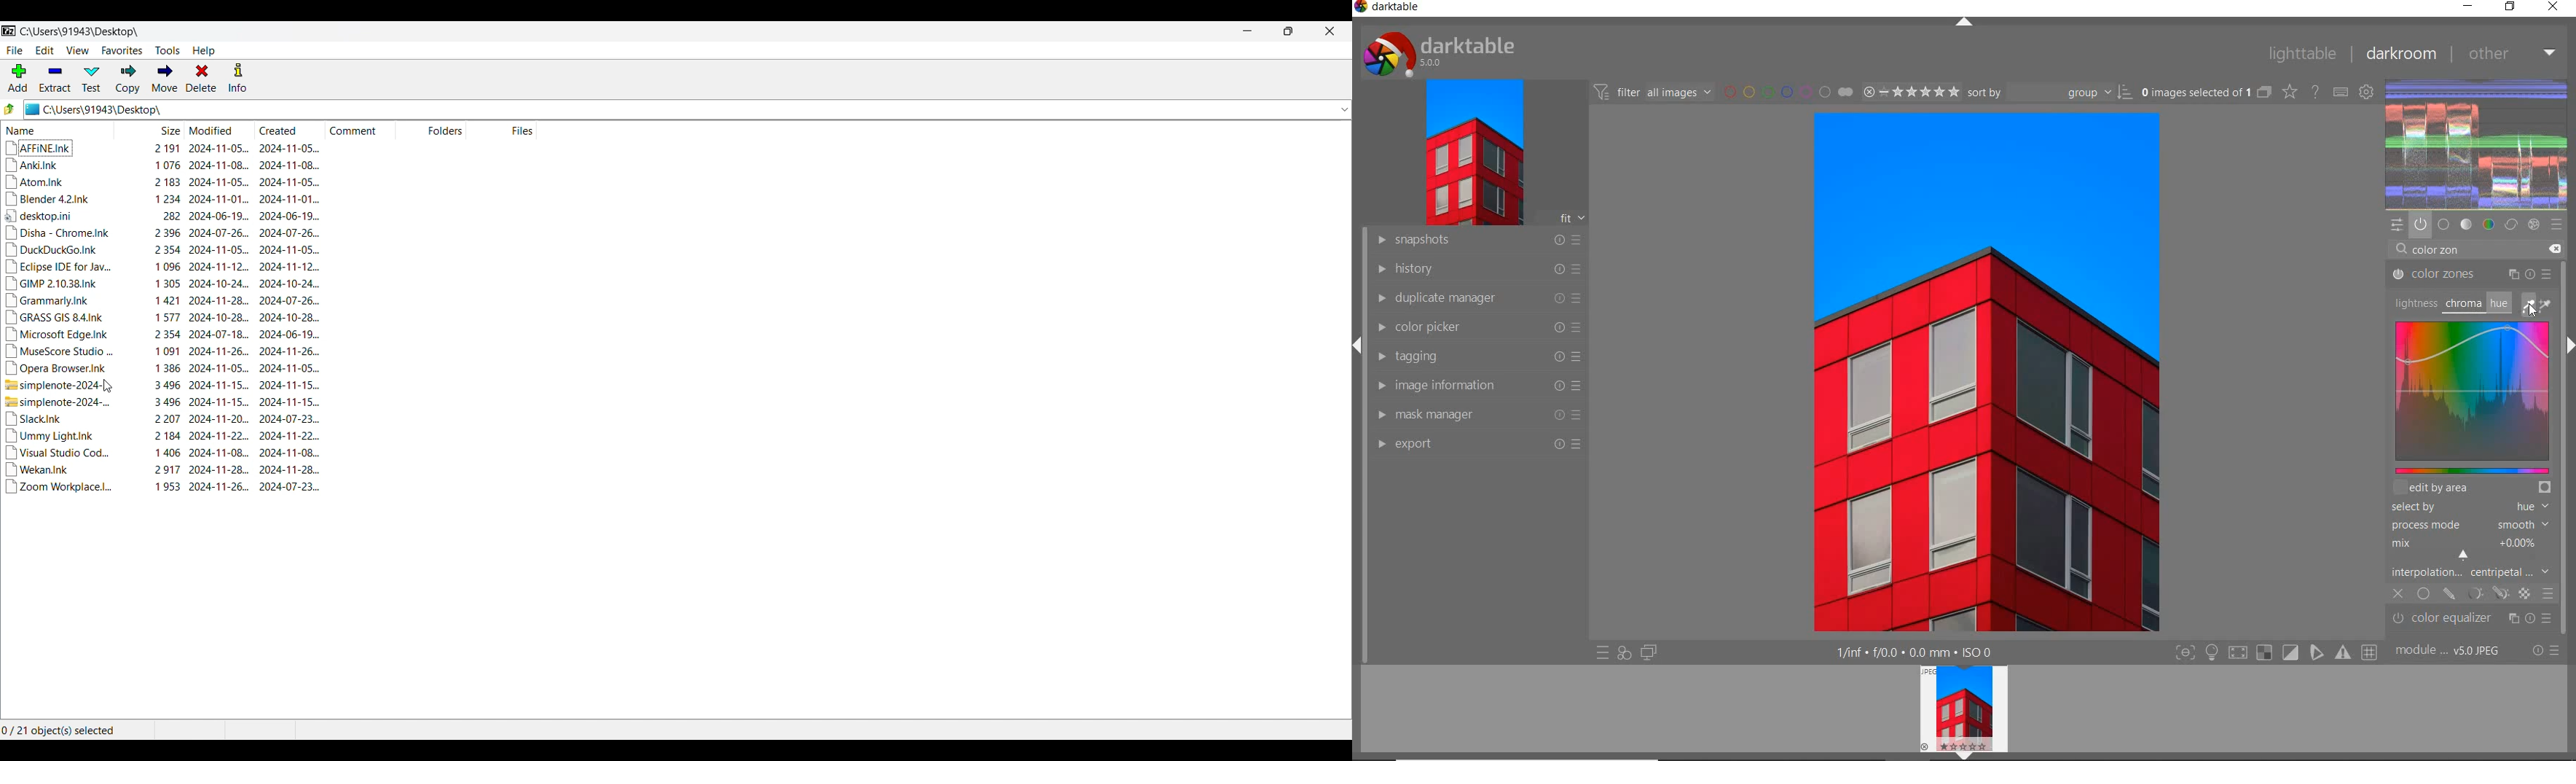 The width and height of the screenshot is (2576, 784). I want to click on display information, so click(1915, 652).